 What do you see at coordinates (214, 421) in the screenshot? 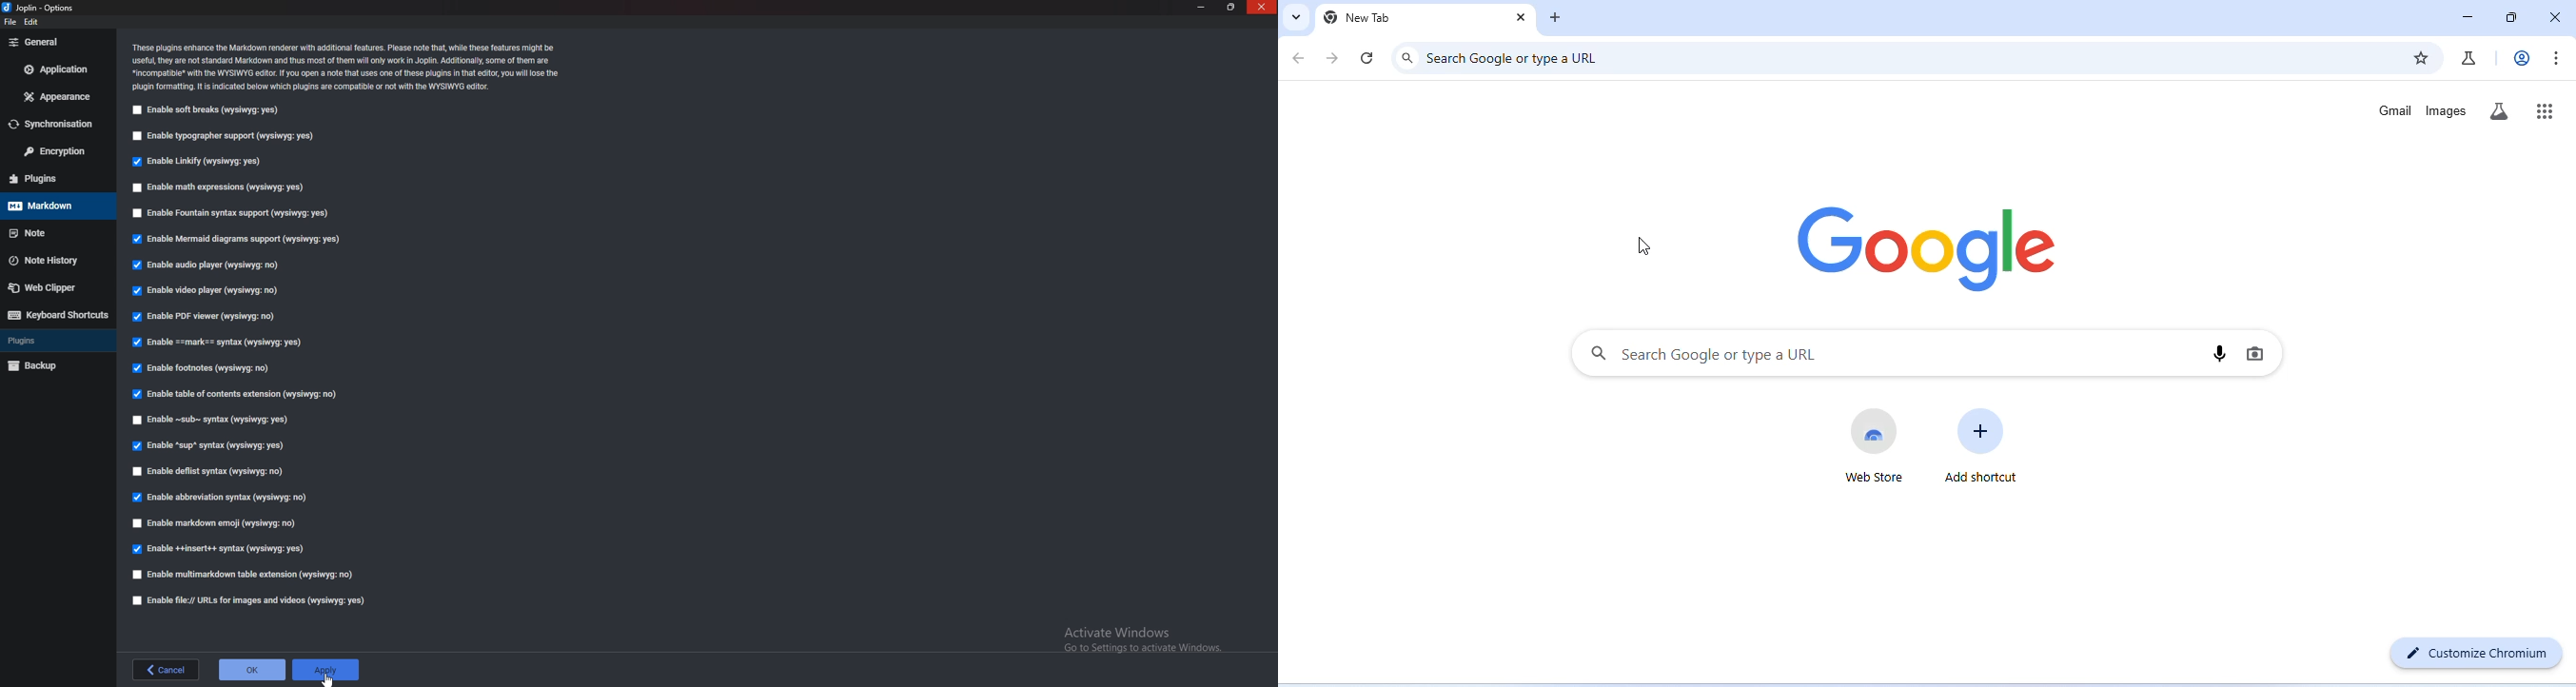
I see `Enable sub syntax` at bounding box center [214, 421].